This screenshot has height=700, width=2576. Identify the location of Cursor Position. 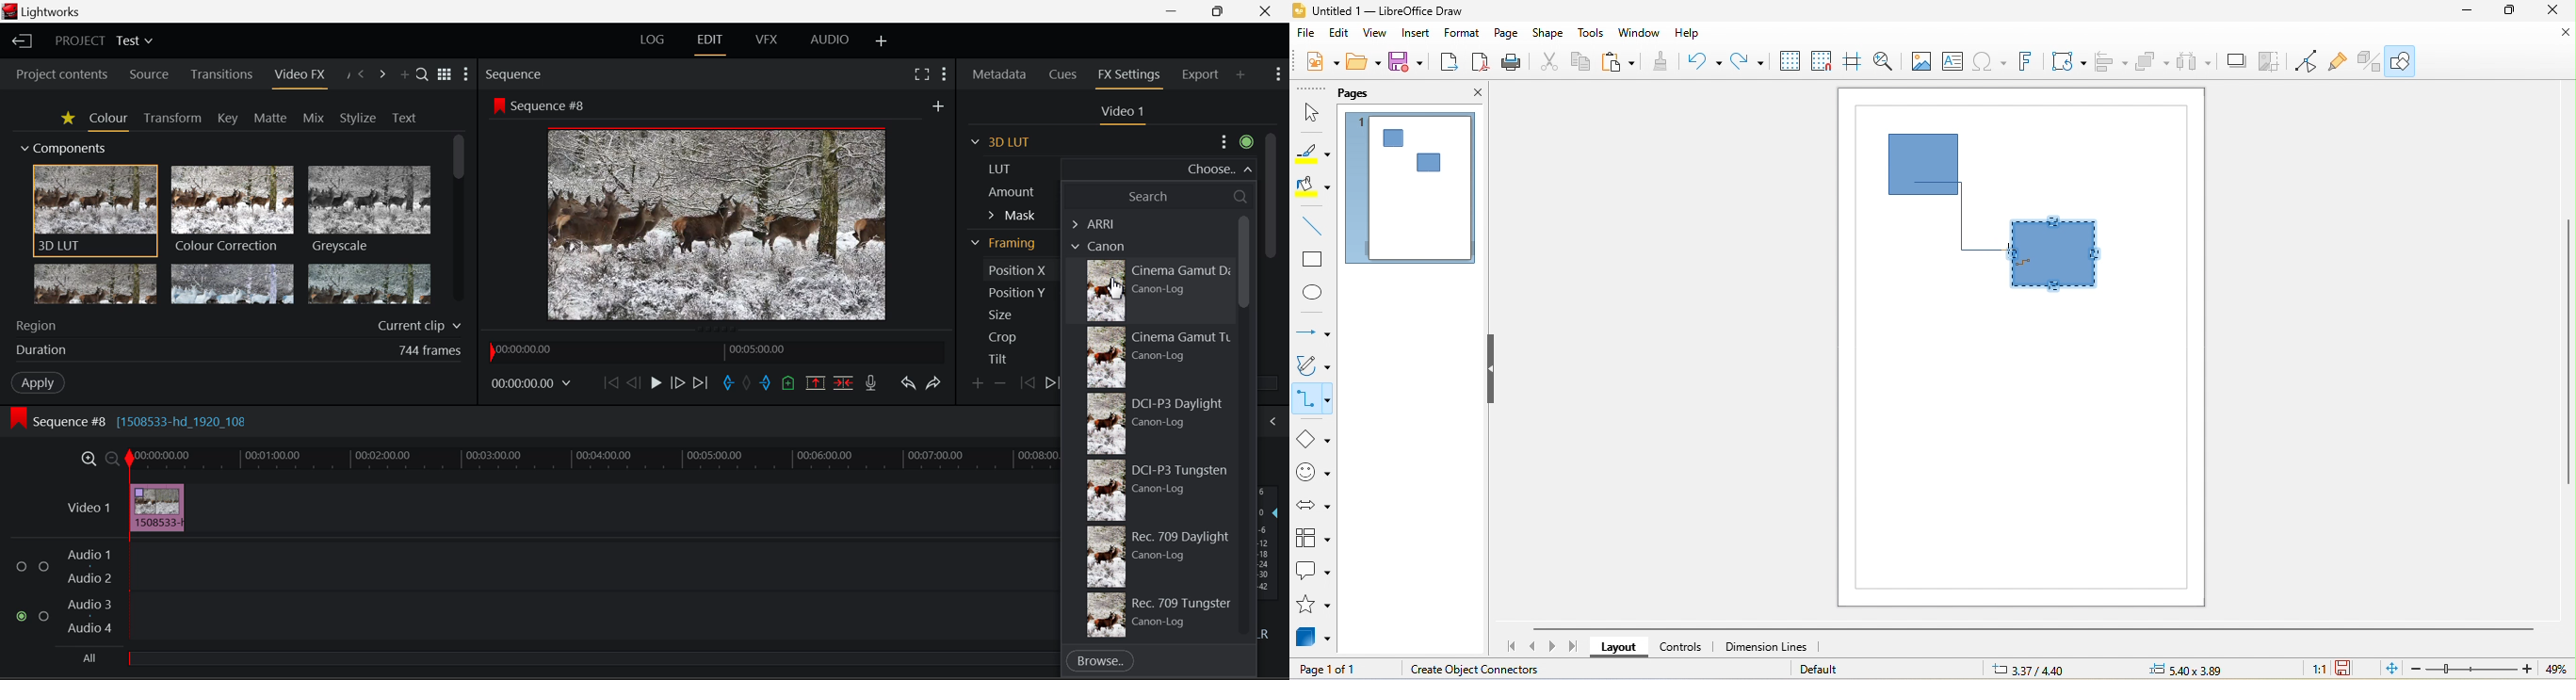
(1115, 290).